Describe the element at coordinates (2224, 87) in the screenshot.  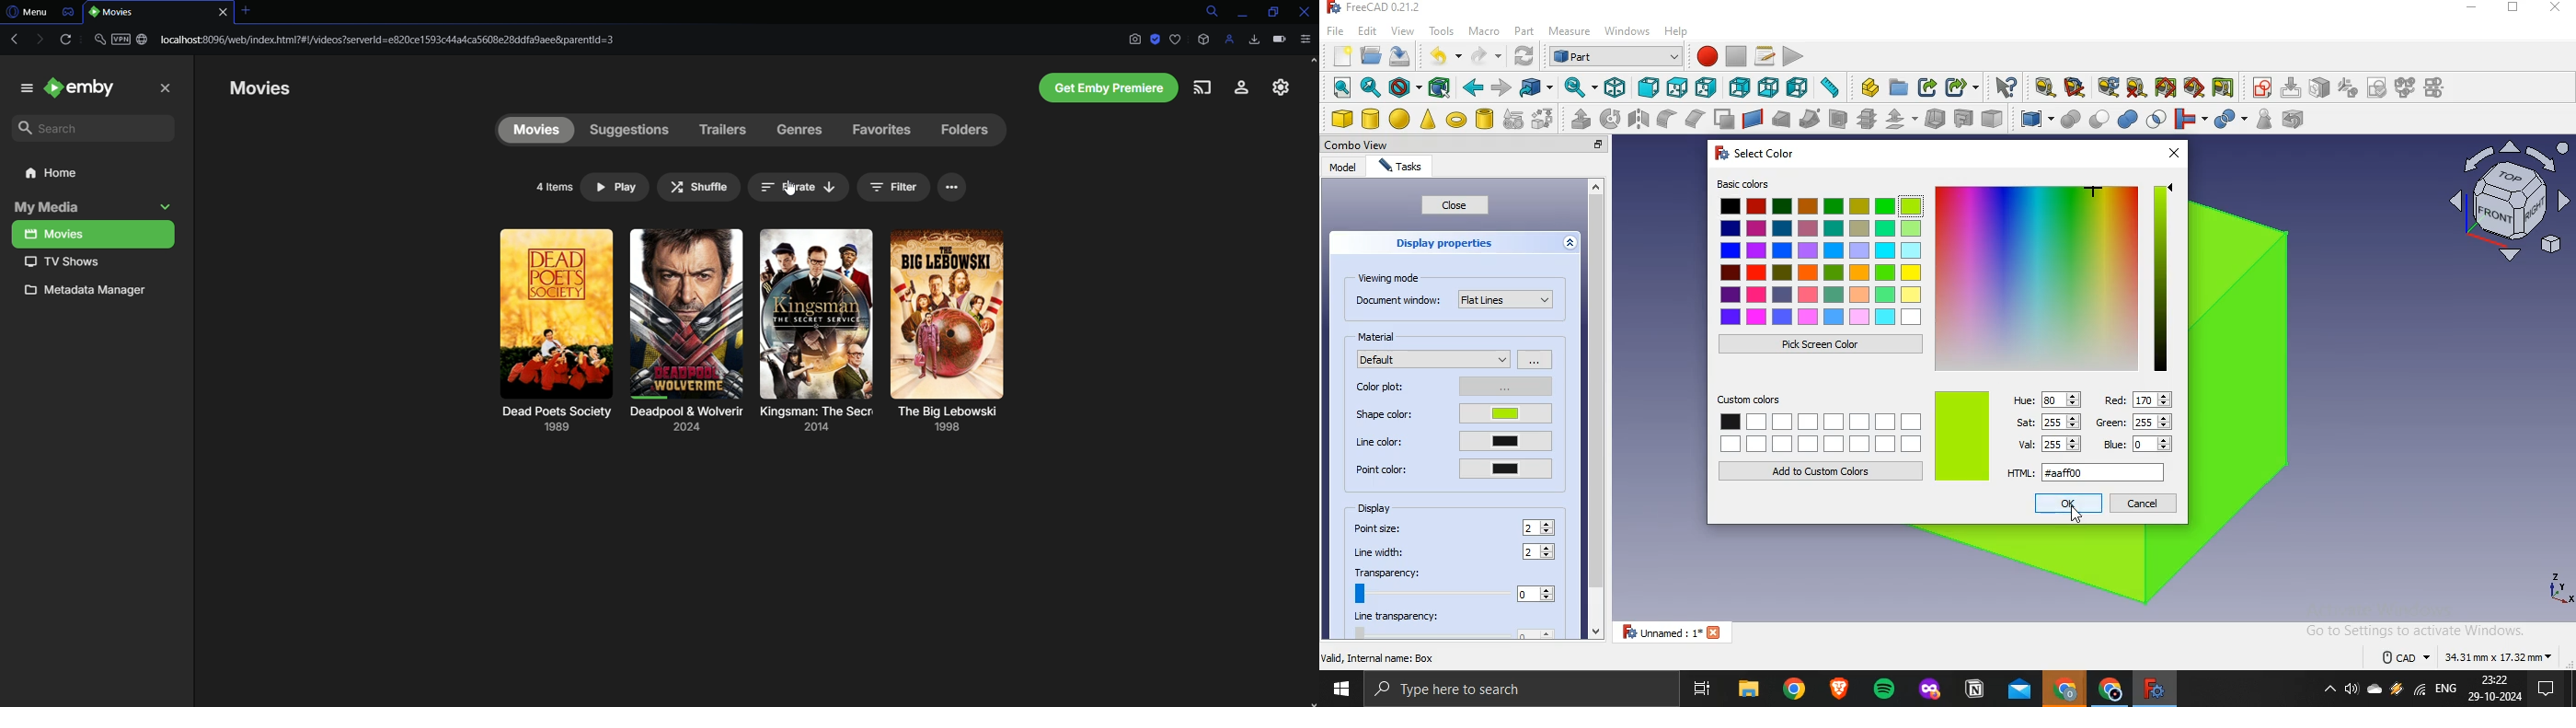
I see `toggle delta` at that location.